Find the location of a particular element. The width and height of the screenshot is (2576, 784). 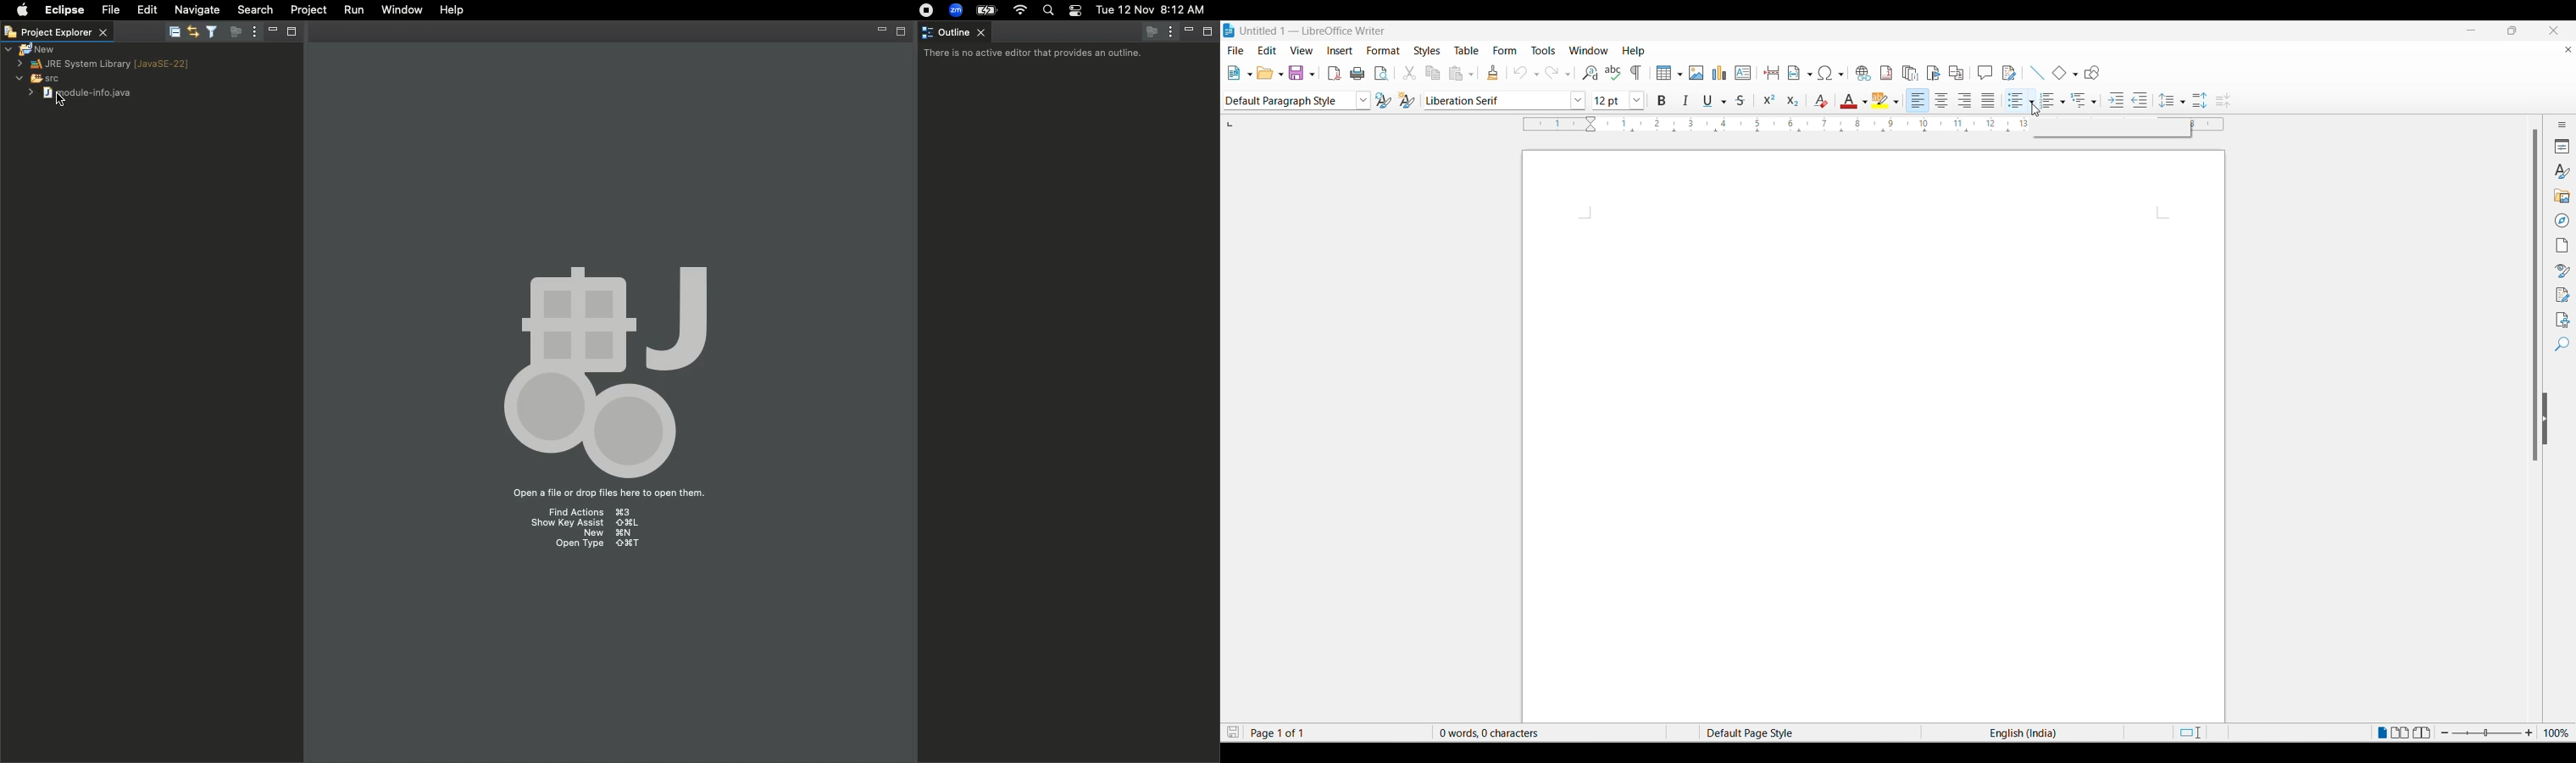

insert chart is located at coordinates (1720, 72).